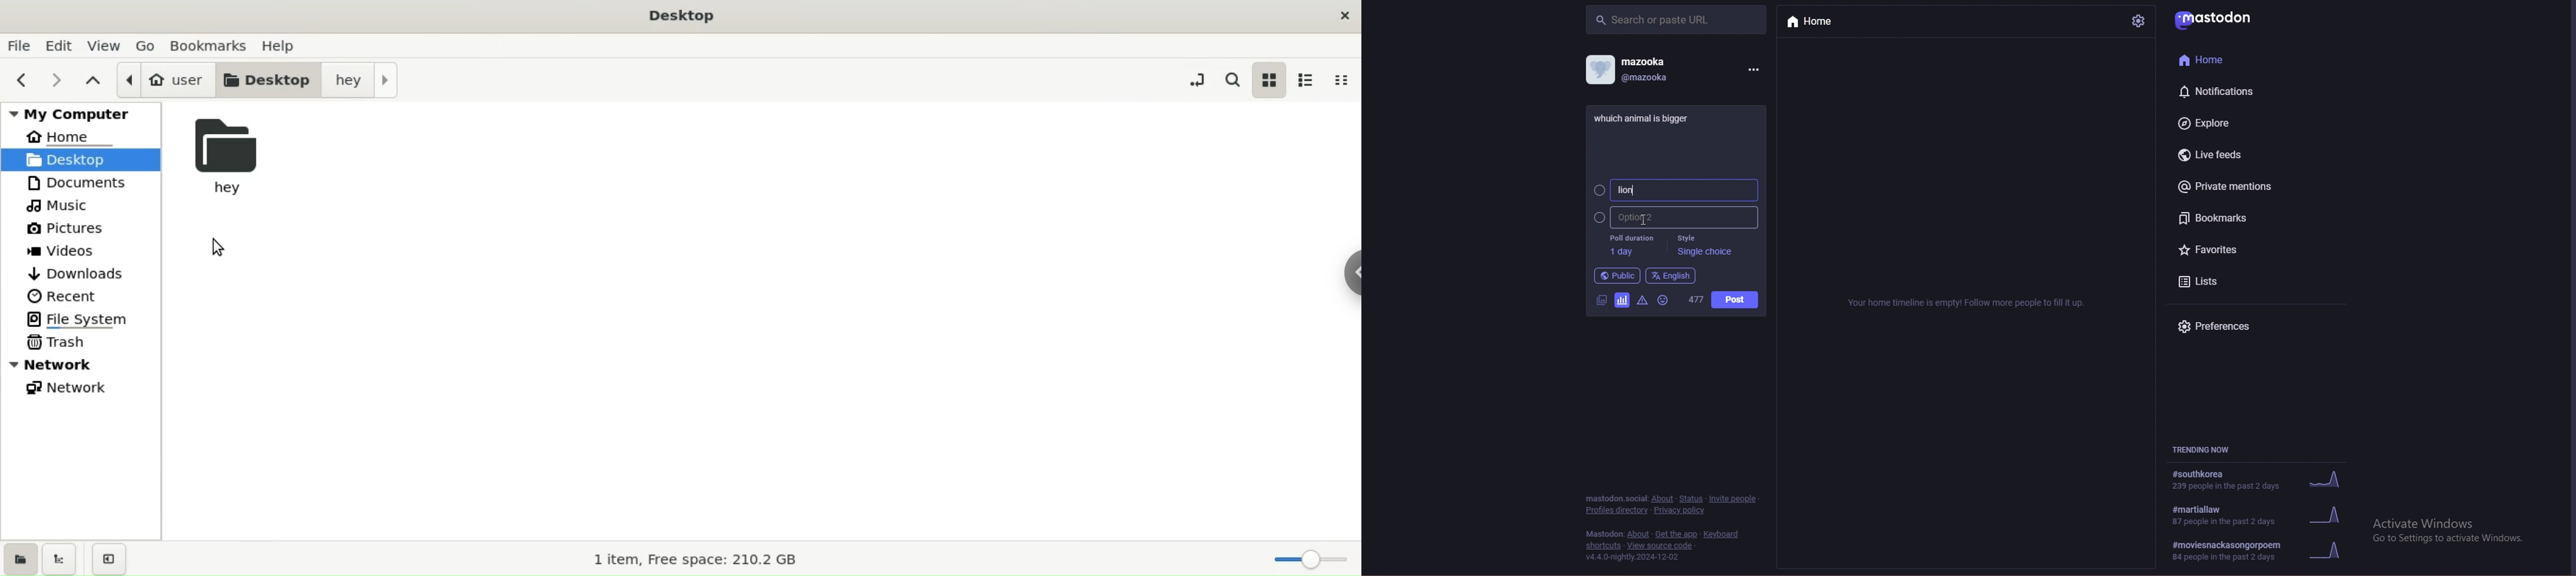 The width and height of the screenshot is (2576, 588). I want to click on profiles directory, so click(1616, 511).